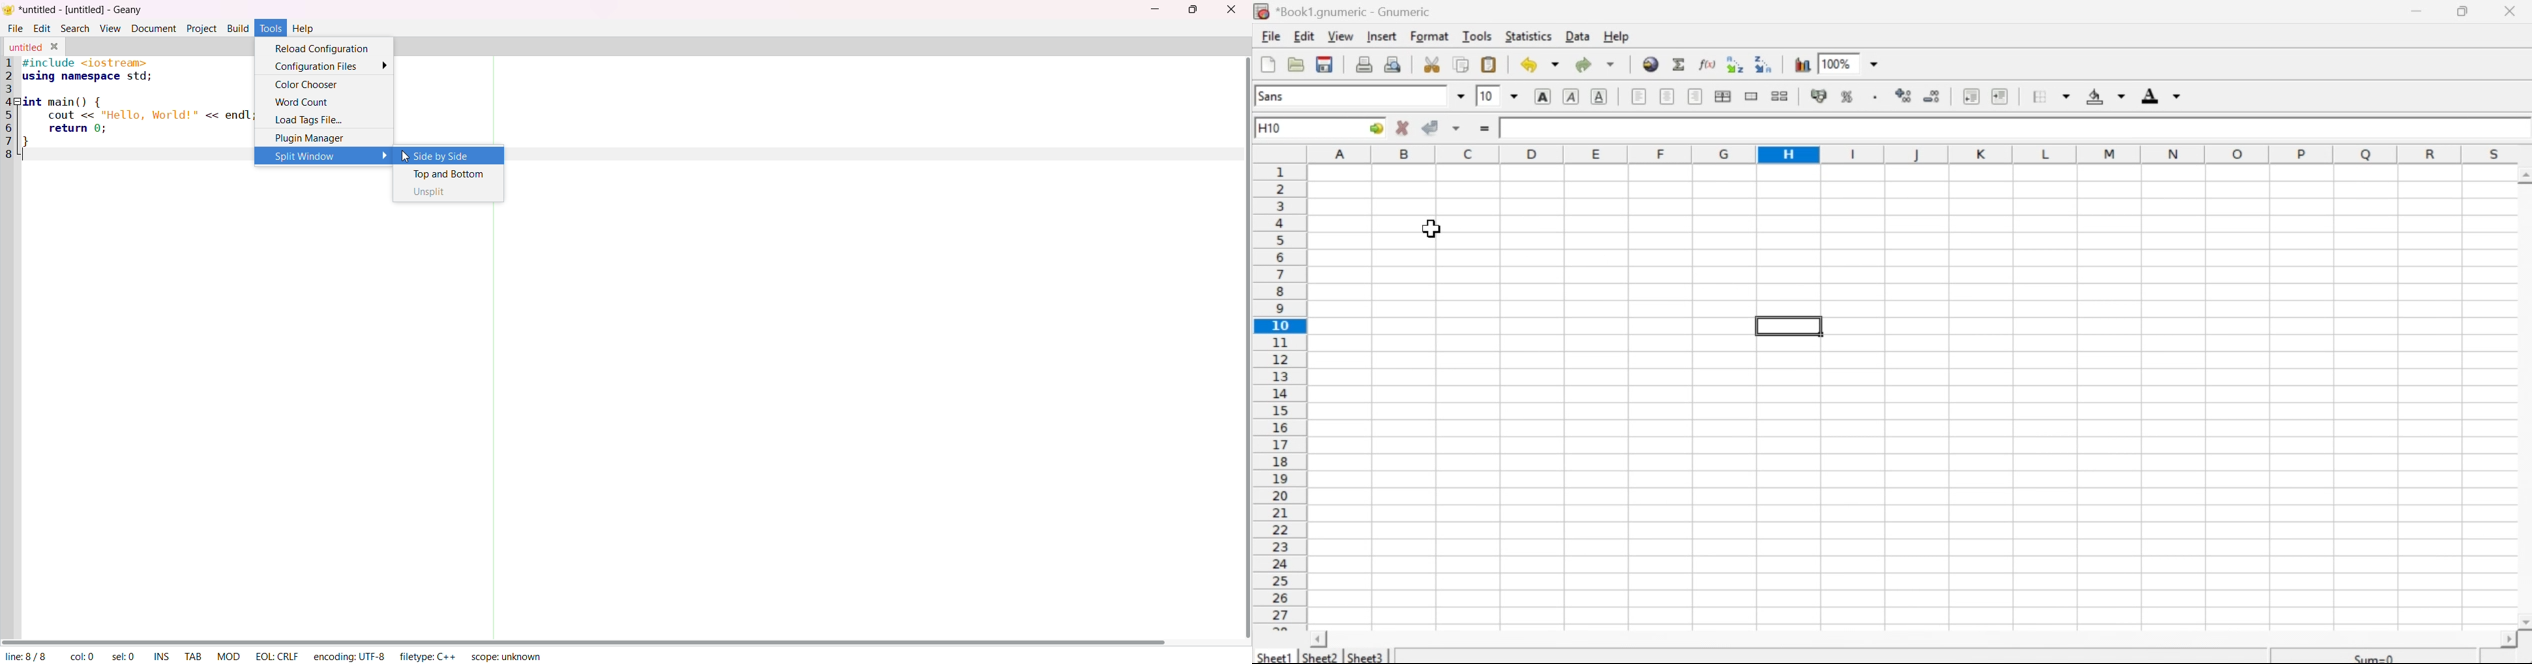  I want to click on Print file, so click(1364, 64).